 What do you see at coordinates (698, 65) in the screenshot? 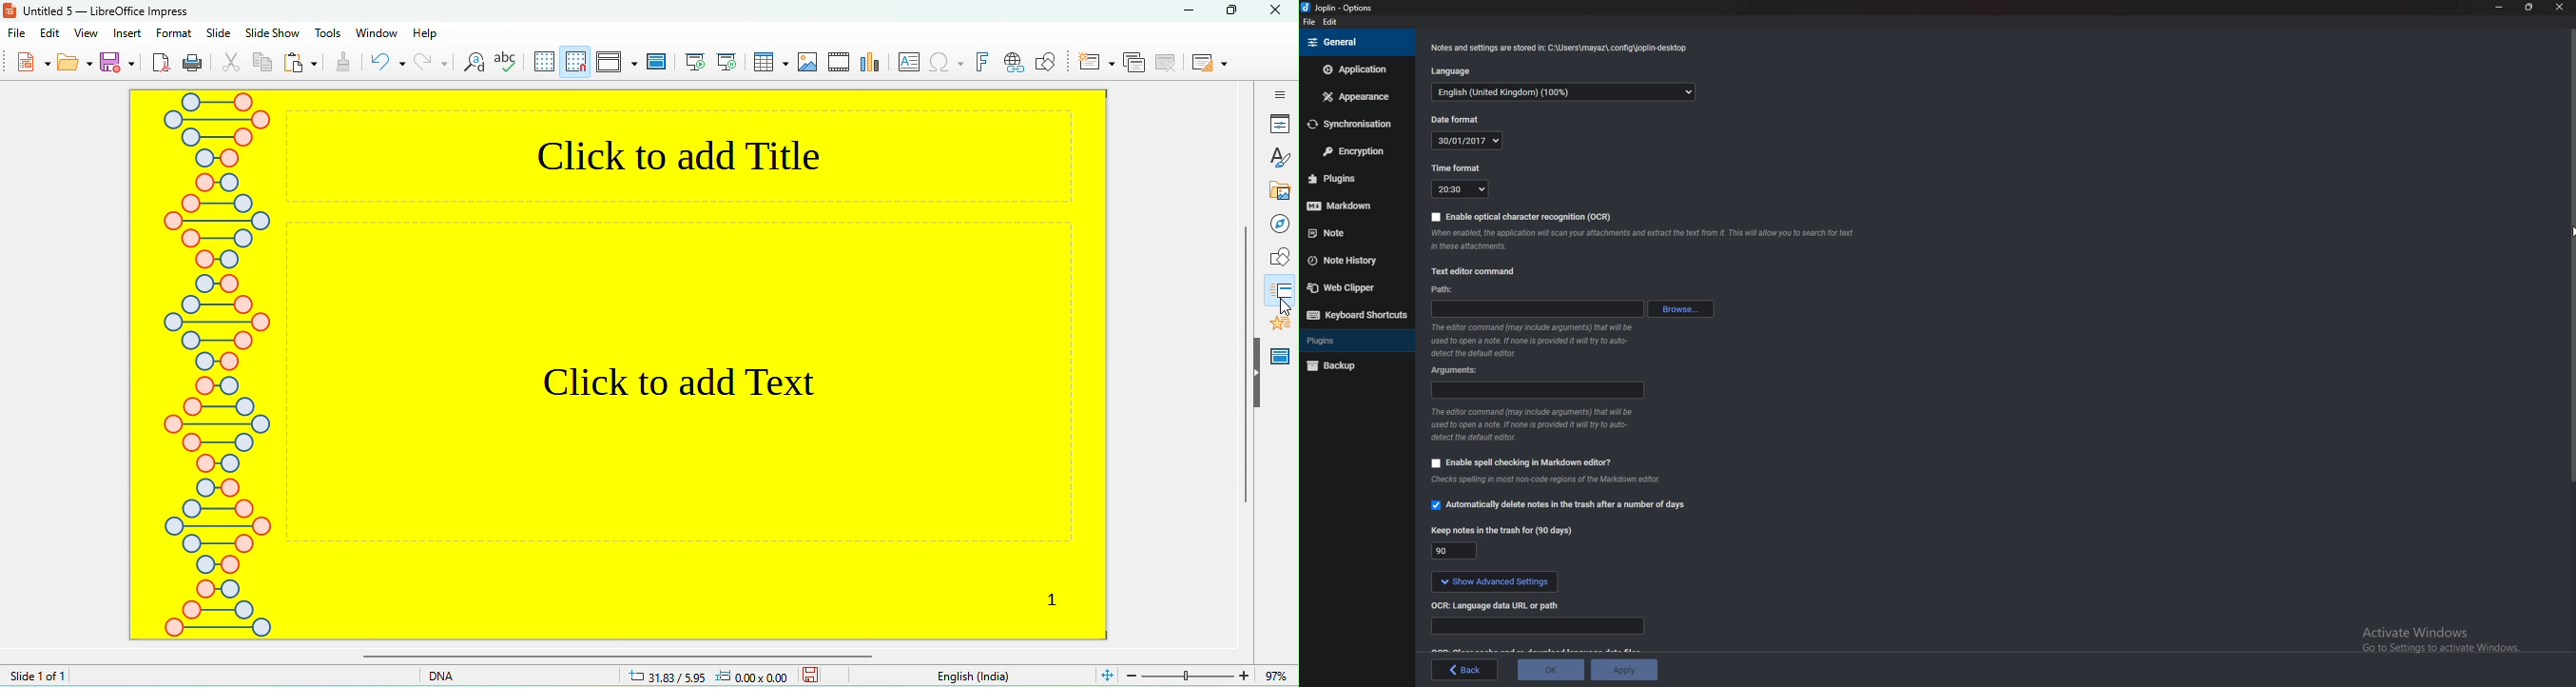
I see `first slide` at bounding box center [698, 65].